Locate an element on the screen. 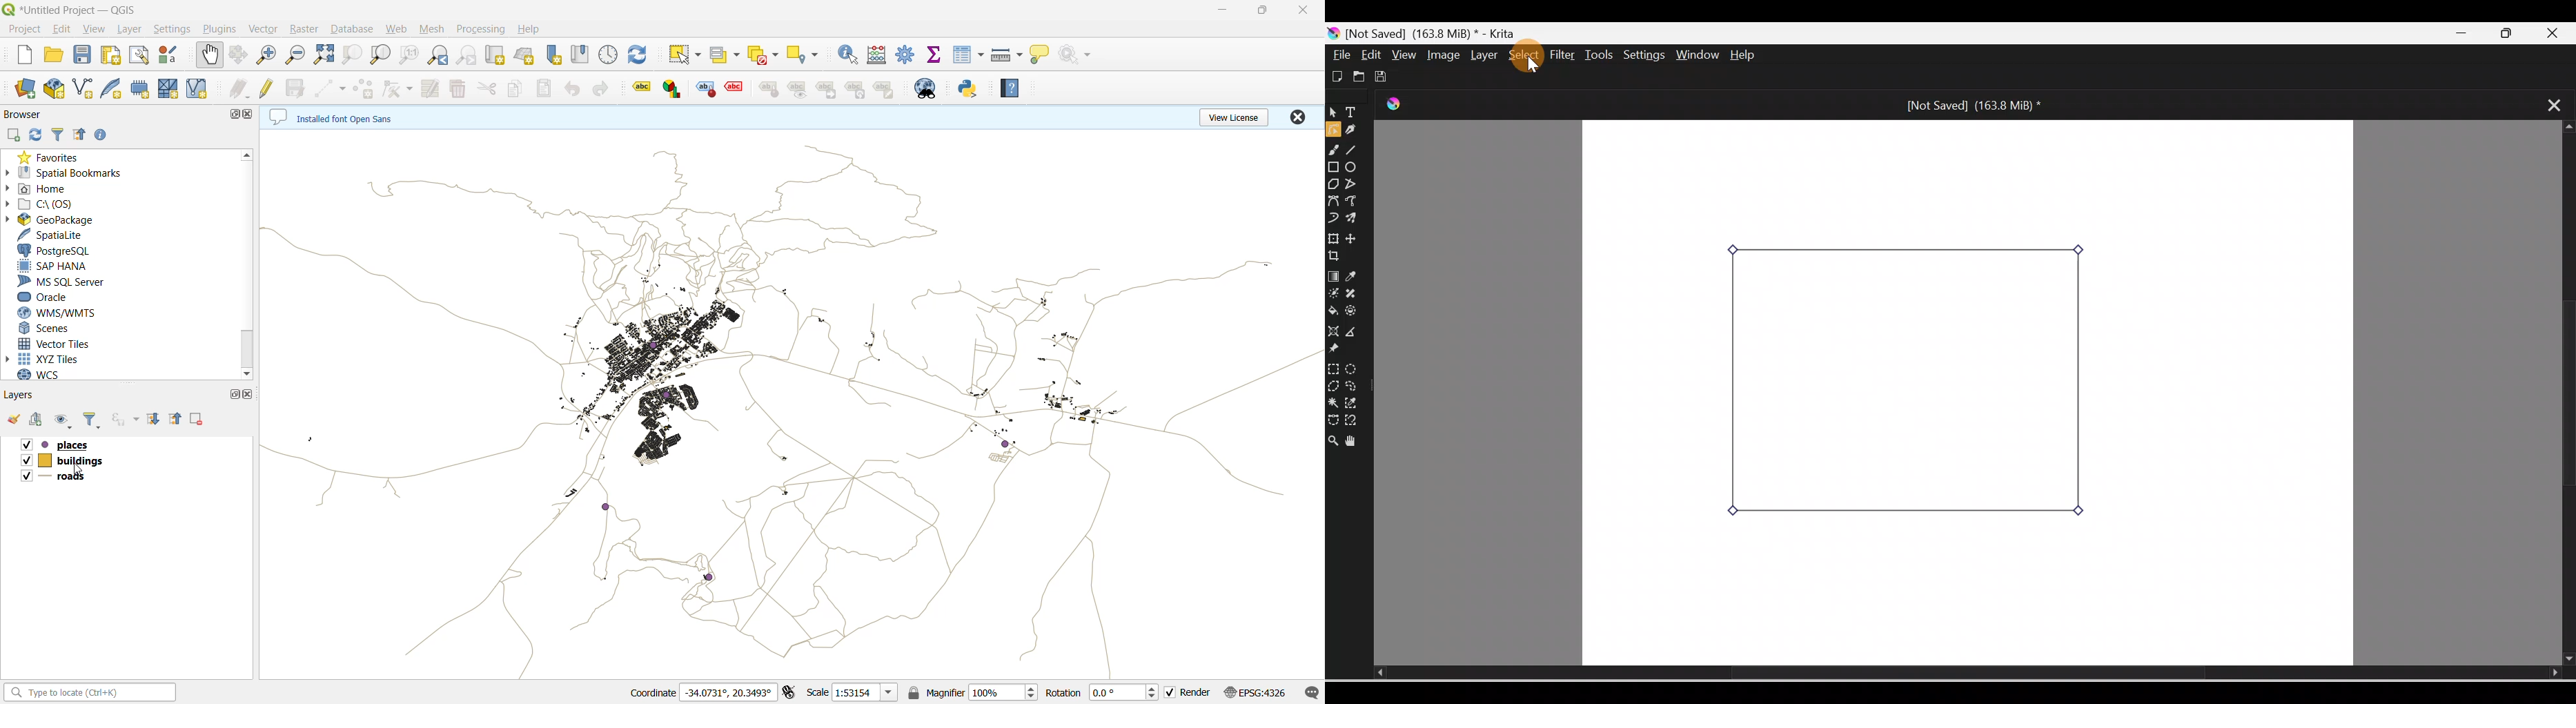 This screenshot has width=2576, height=728. coordinates is located at coordinates (702, 692).